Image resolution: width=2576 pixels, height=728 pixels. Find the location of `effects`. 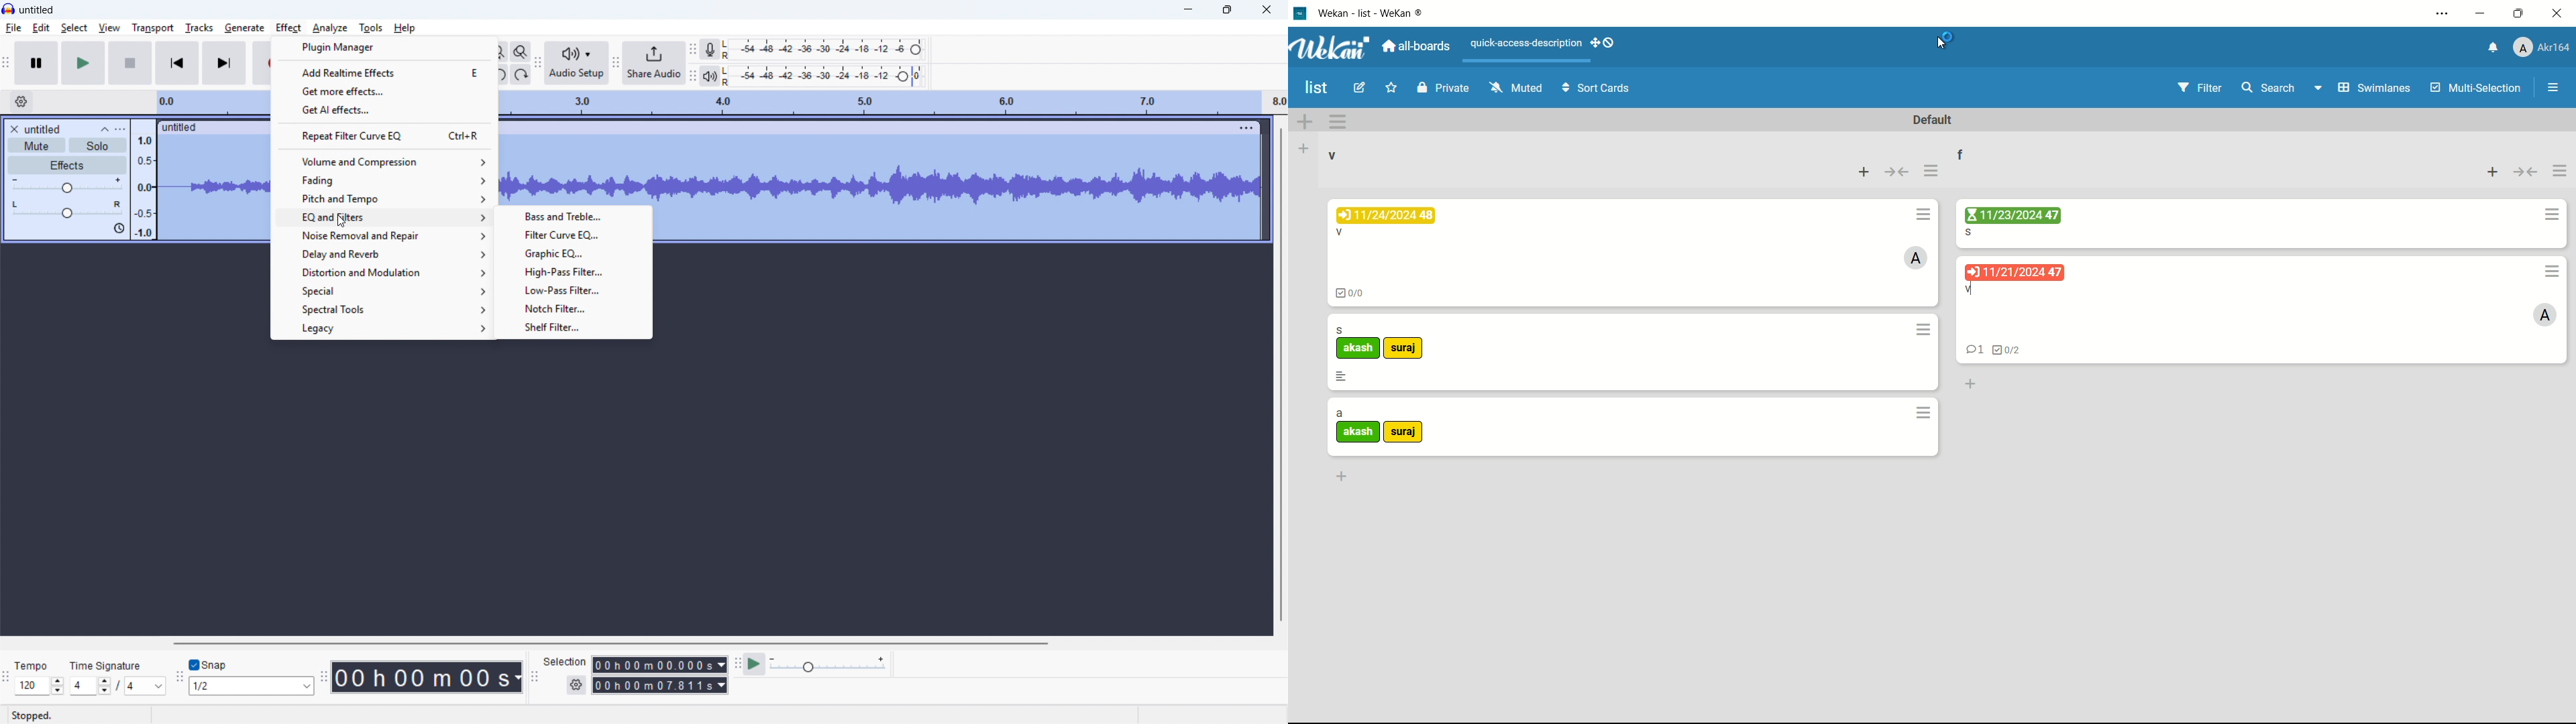

effects is located at coordinates (67, 165).